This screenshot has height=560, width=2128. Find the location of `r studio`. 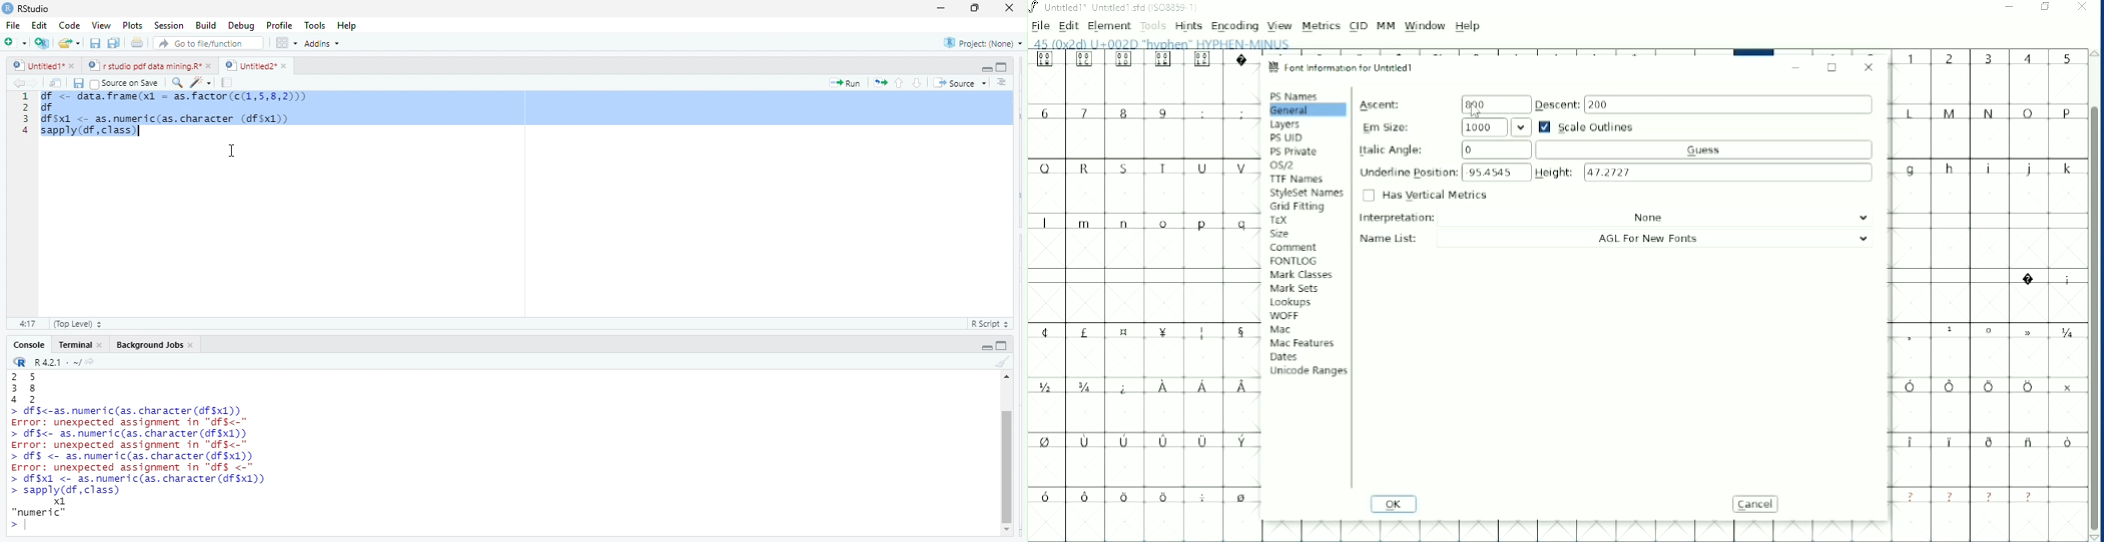

r studio is located at coordinates (35, 8).